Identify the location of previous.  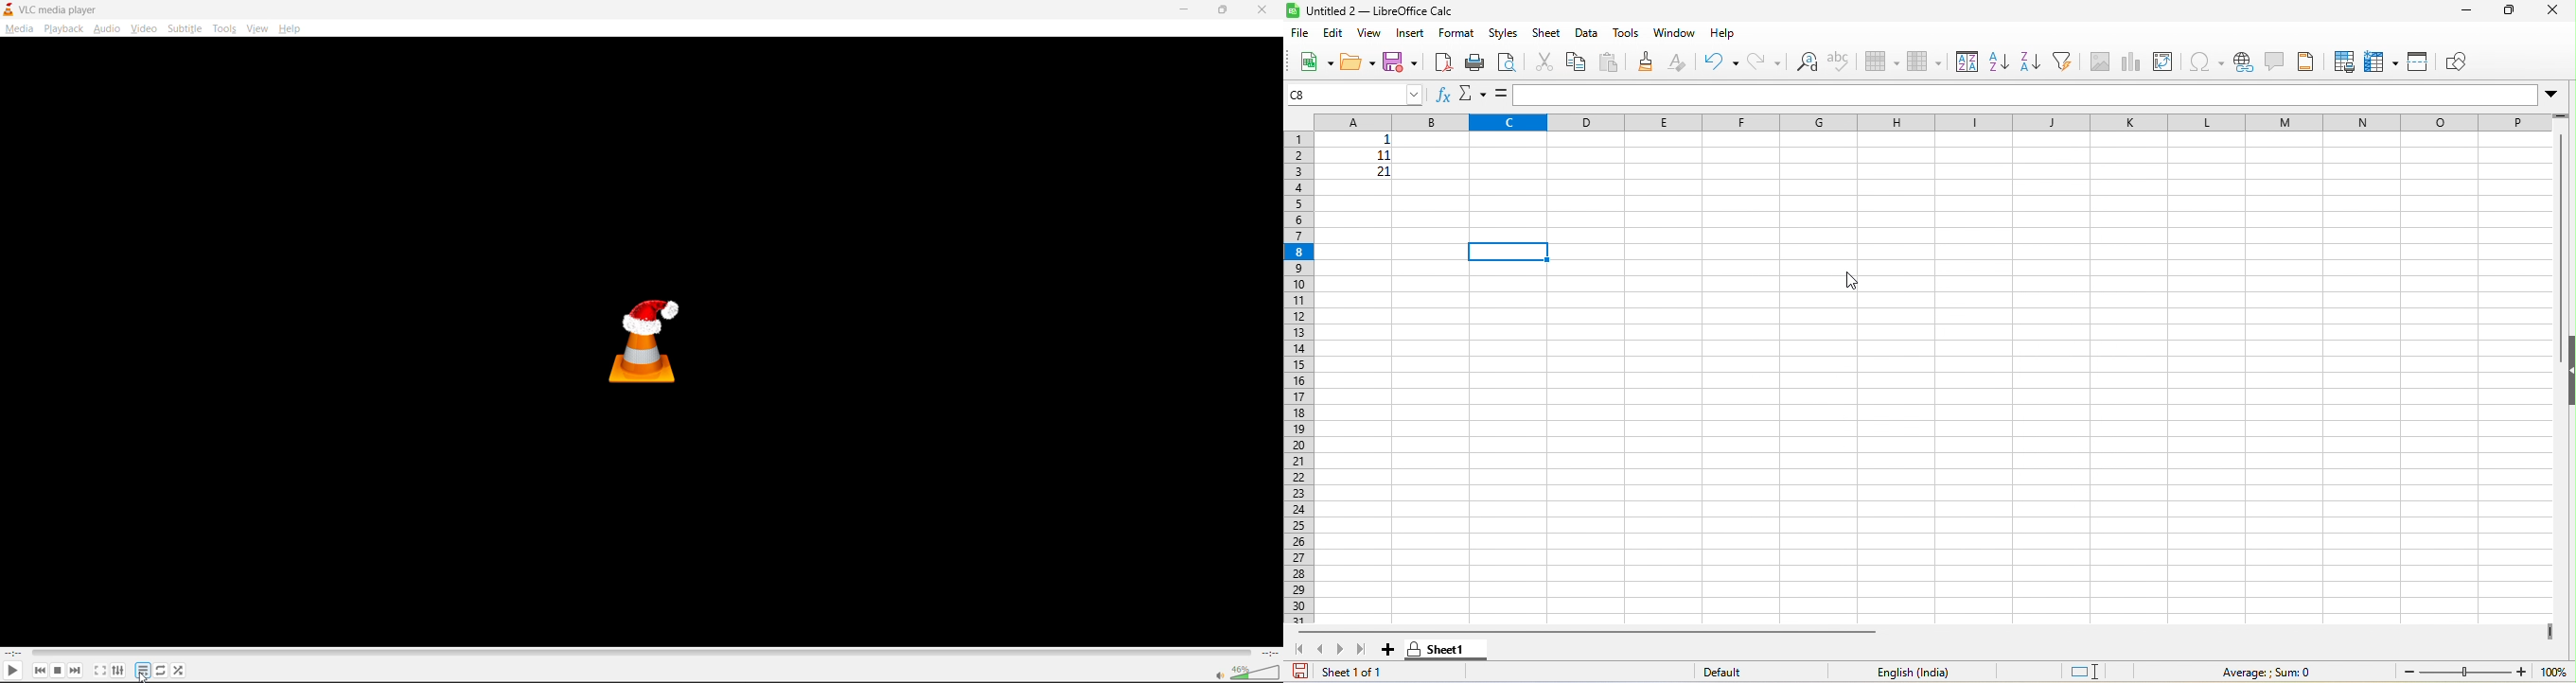
(1321, 648).